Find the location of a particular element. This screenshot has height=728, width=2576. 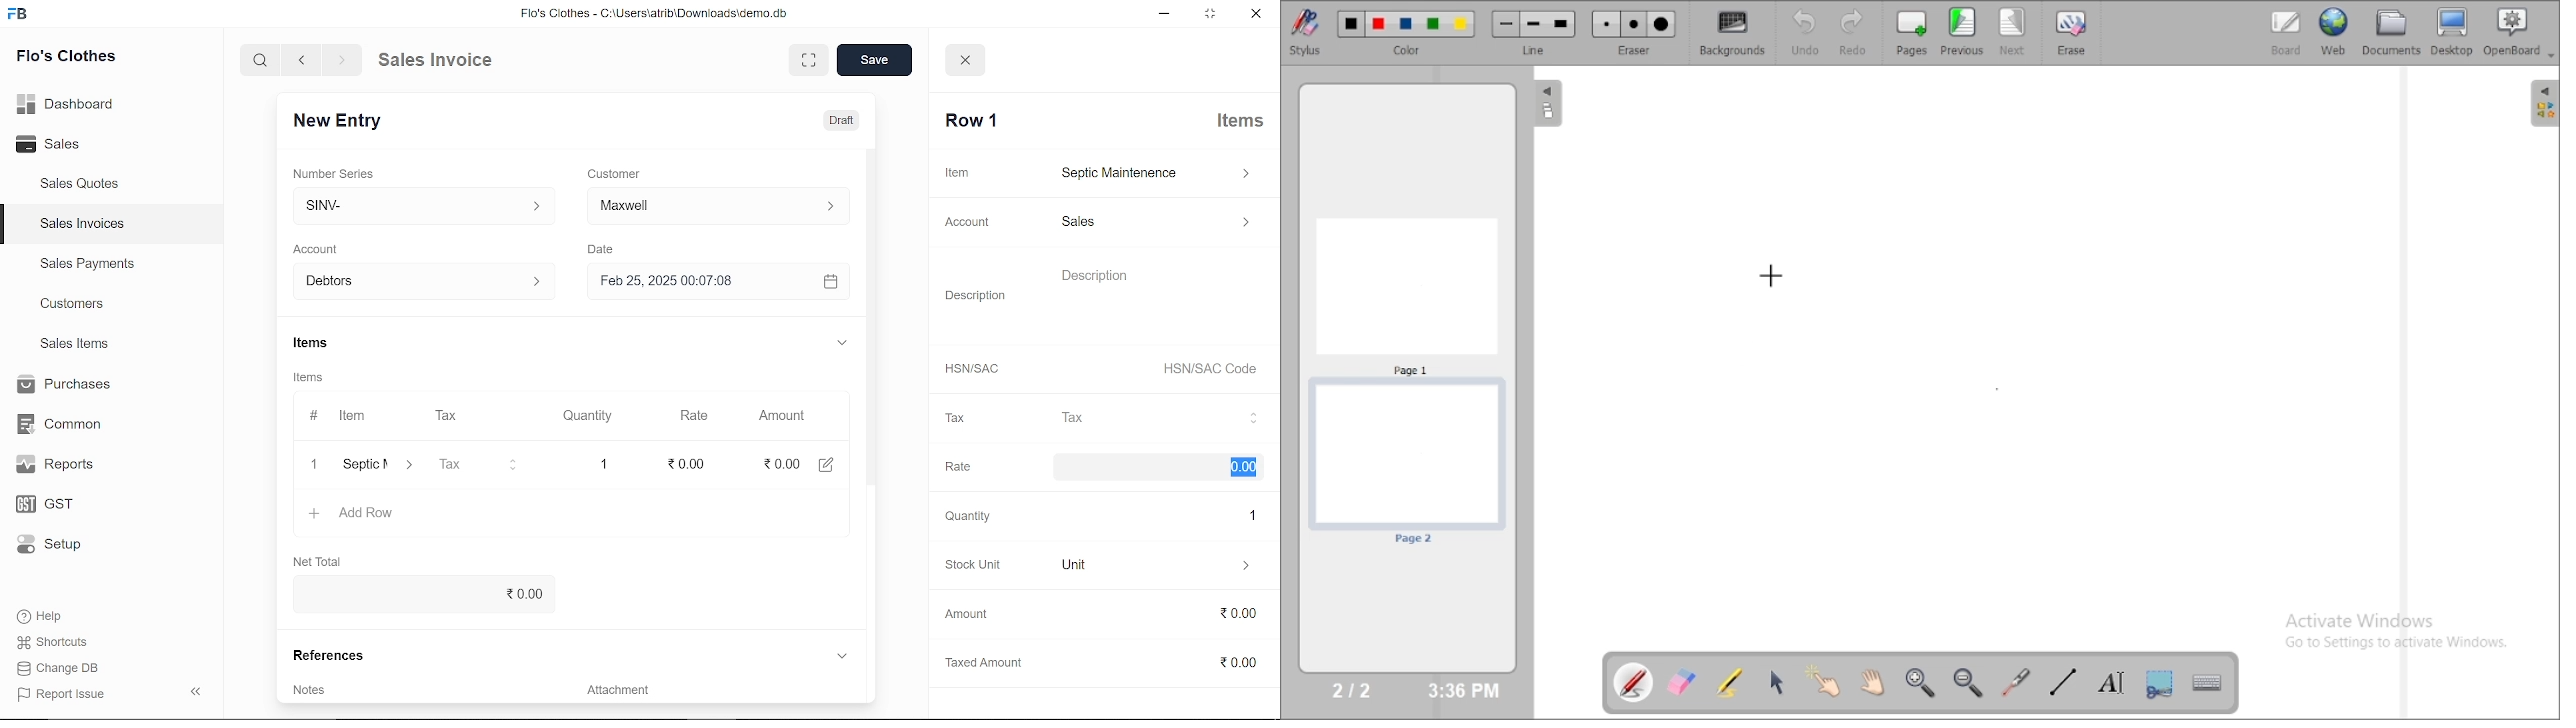

Sales Payments is located at coordinates (87, 264).